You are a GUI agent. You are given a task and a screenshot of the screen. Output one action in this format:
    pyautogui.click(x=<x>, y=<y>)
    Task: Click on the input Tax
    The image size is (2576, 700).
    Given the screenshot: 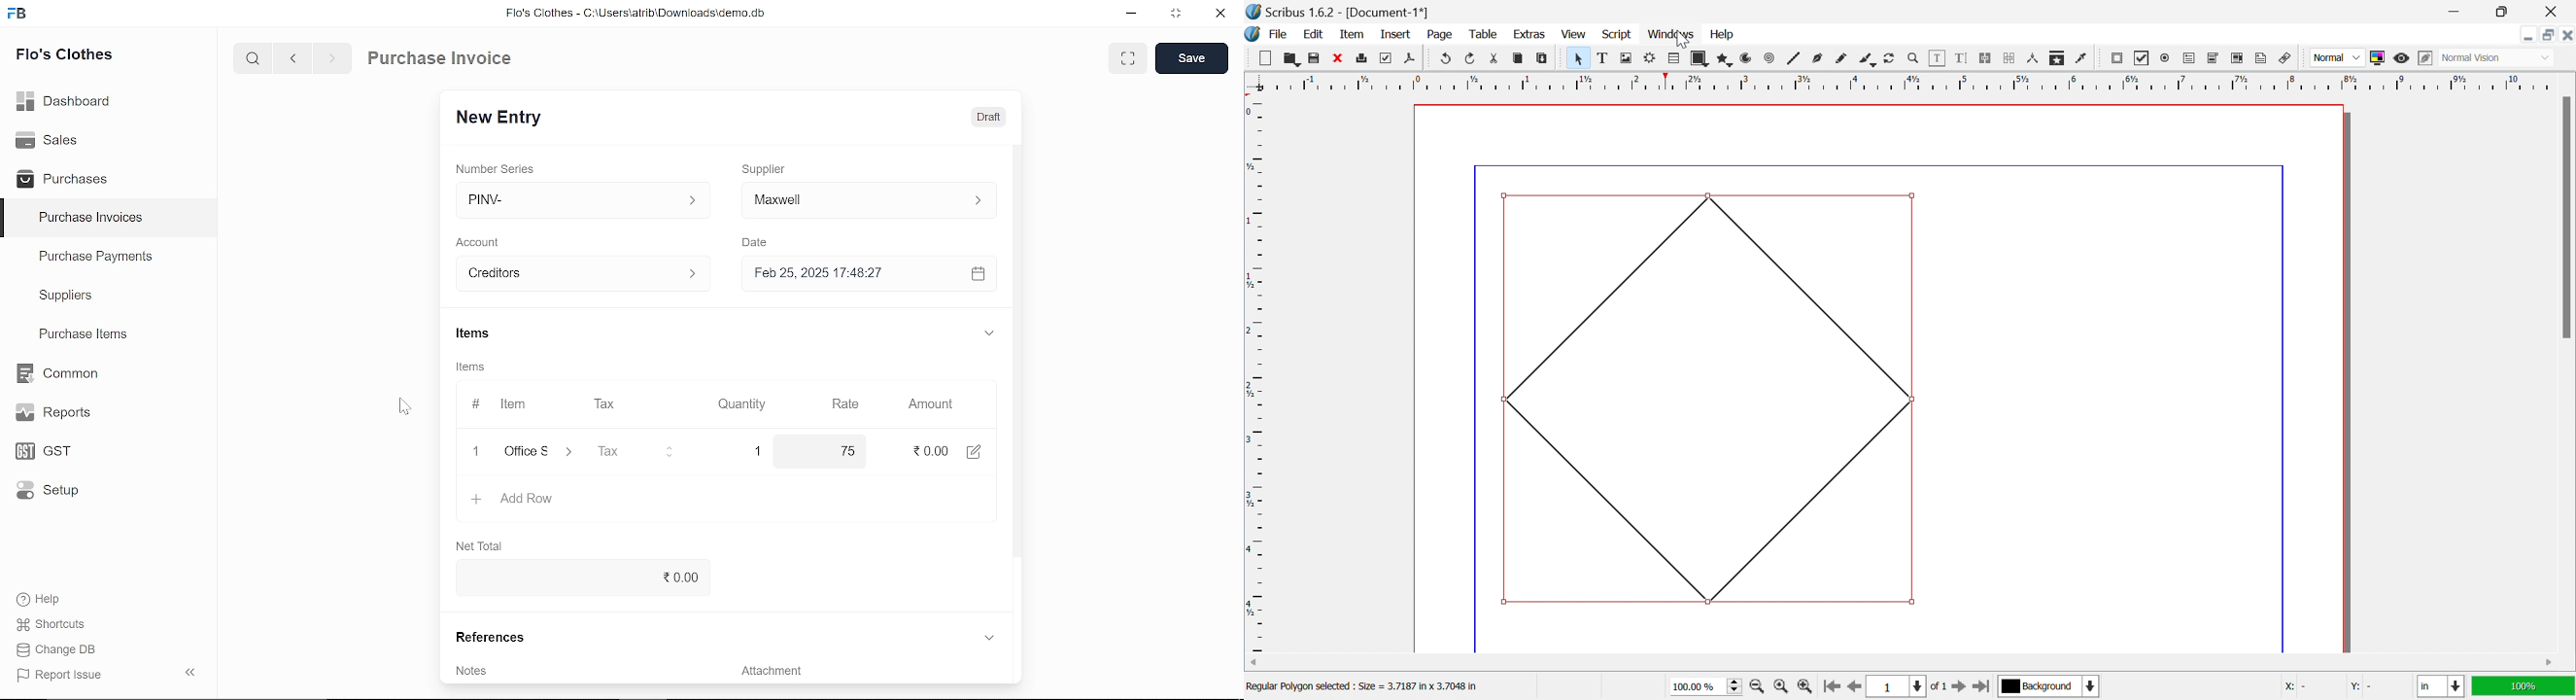 What is the action you would take?
    pyautogui.click(x=635, y=451)
    